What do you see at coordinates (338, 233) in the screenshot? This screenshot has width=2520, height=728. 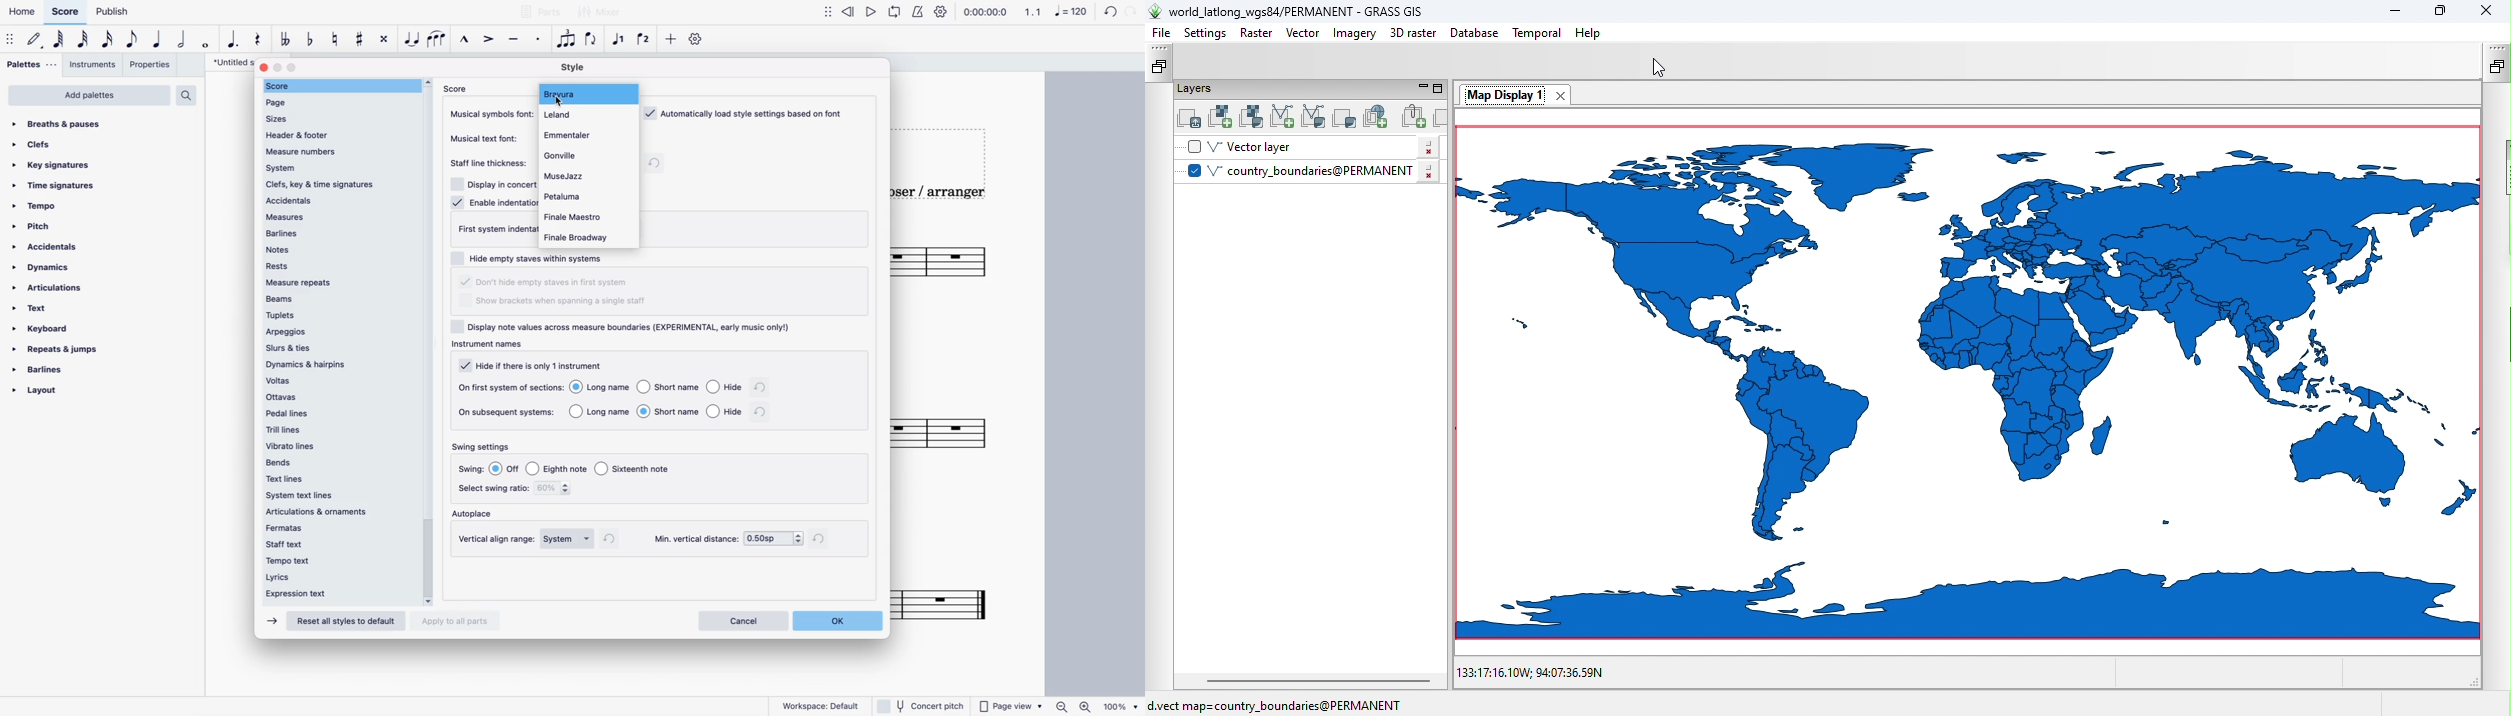 I see `barlines` at bounding box center [338, 233].